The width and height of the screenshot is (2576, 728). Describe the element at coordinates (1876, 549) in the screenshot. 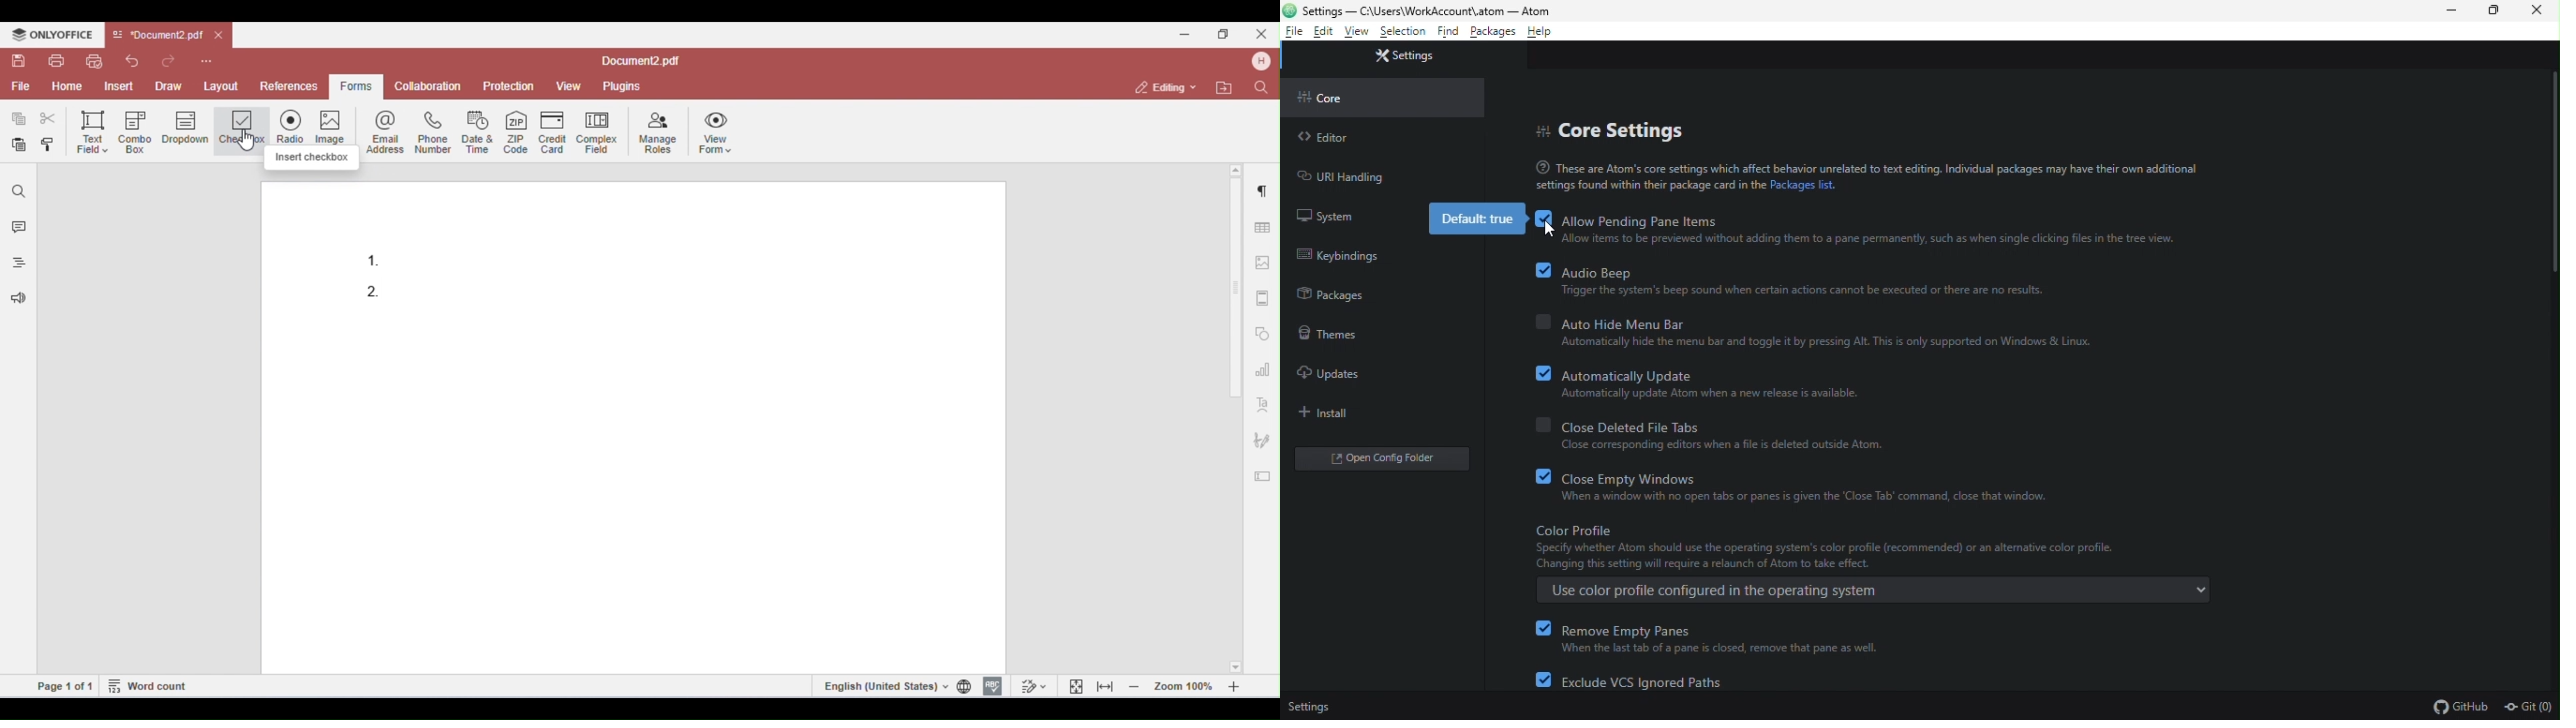

I see `color profile. Specify whether Atom should use the operating system's color profile (recommended) or an alternative profile.  Changing this setting will require a relaunch of Atom to take effect.` at that location.